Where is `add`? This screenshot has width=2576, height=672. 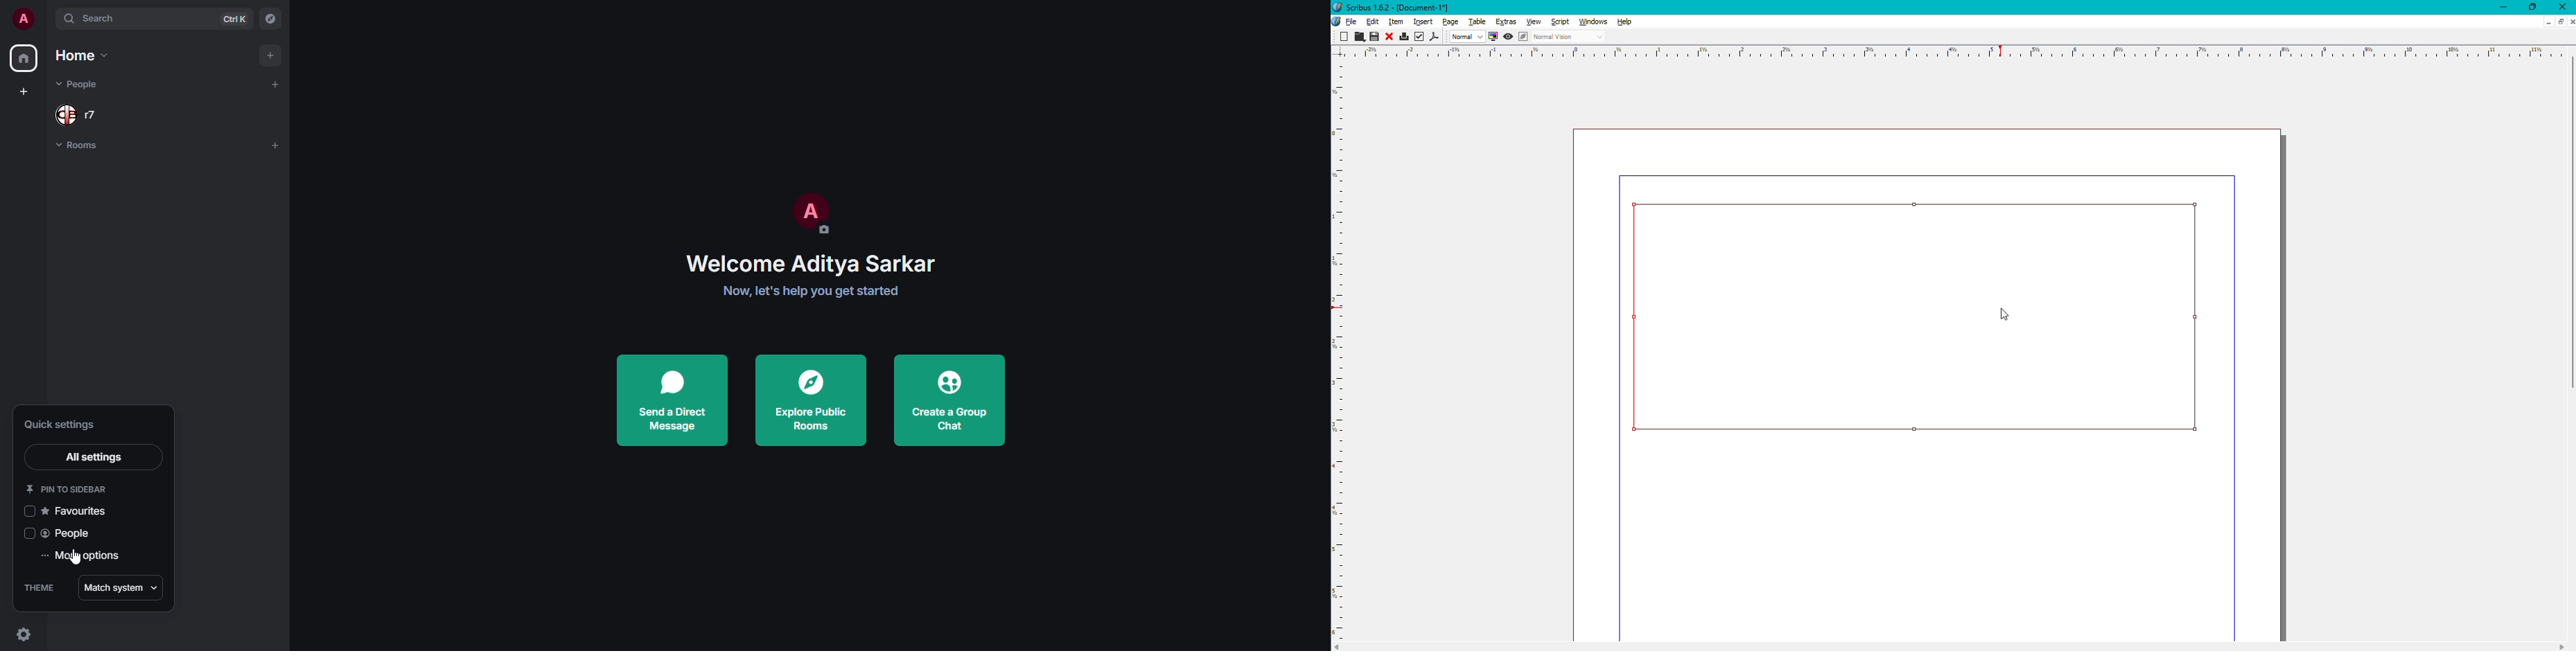 add is located at coordinates (272, 53).